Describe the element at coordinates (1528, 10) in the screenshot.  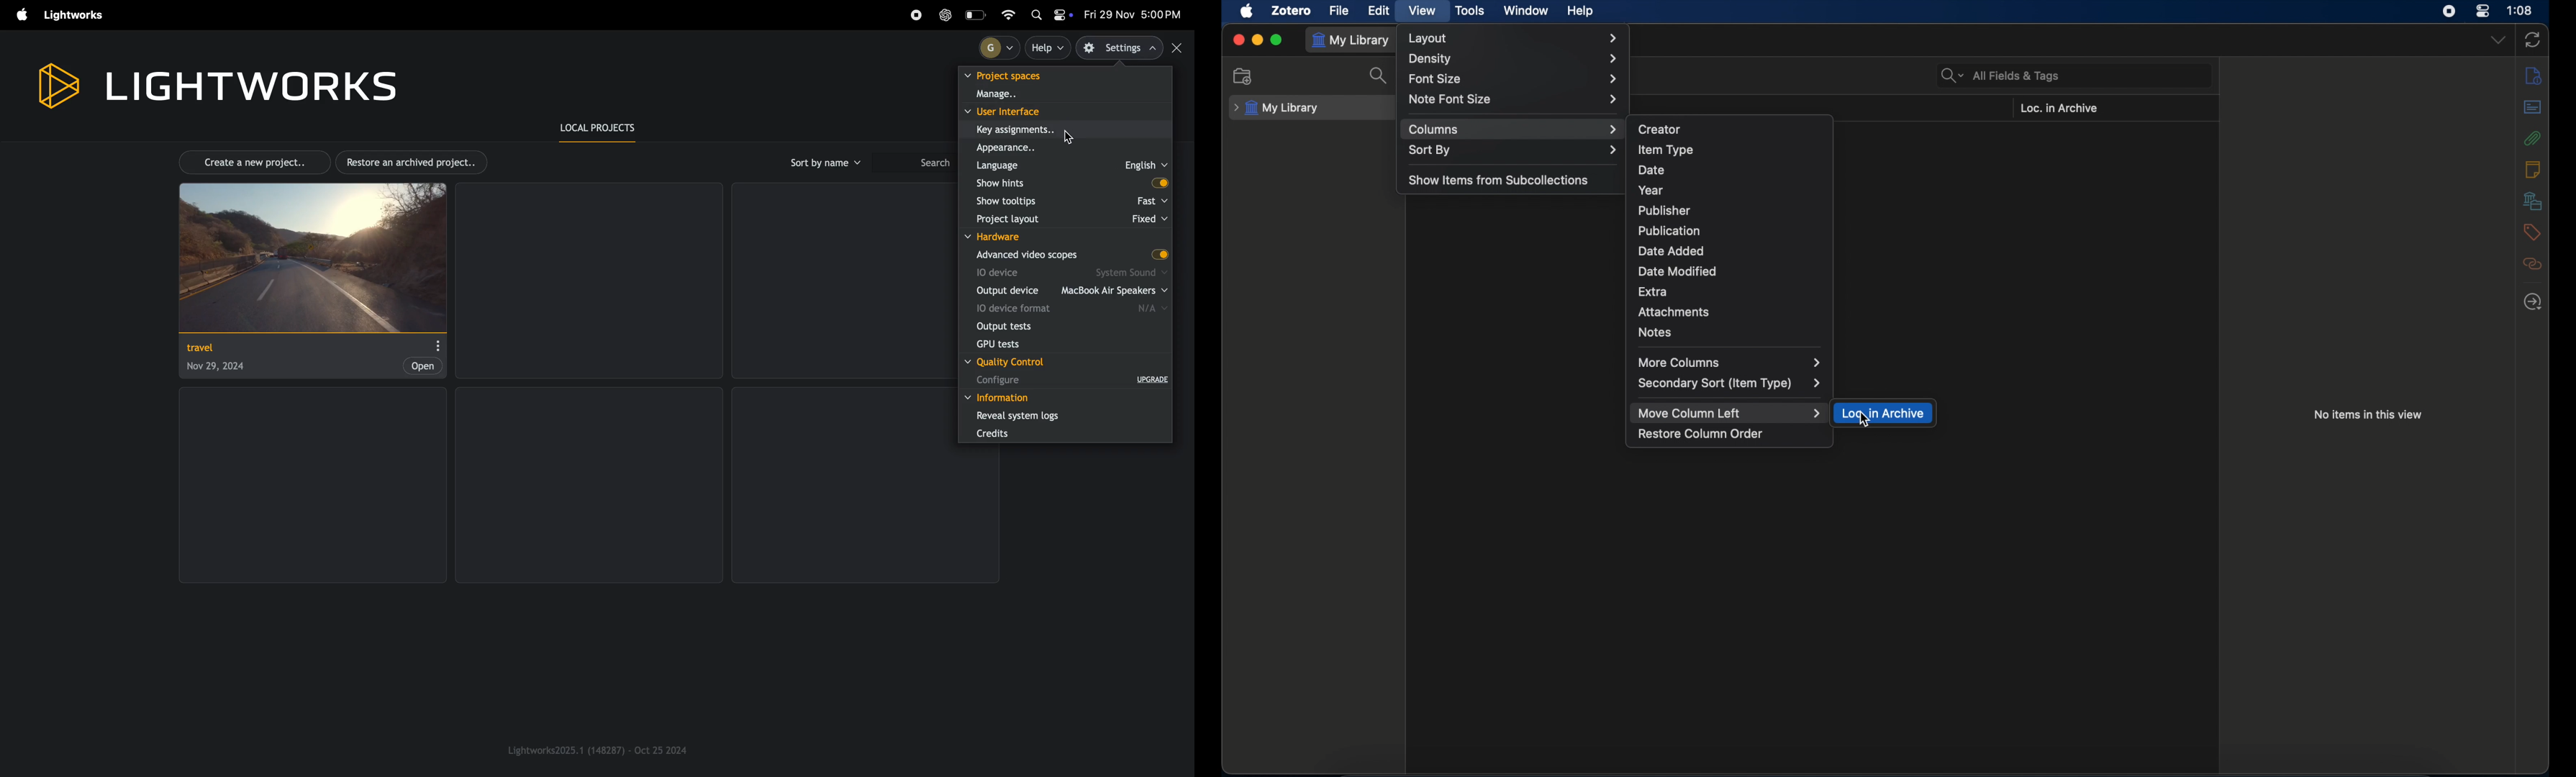
I see `window` at that location.